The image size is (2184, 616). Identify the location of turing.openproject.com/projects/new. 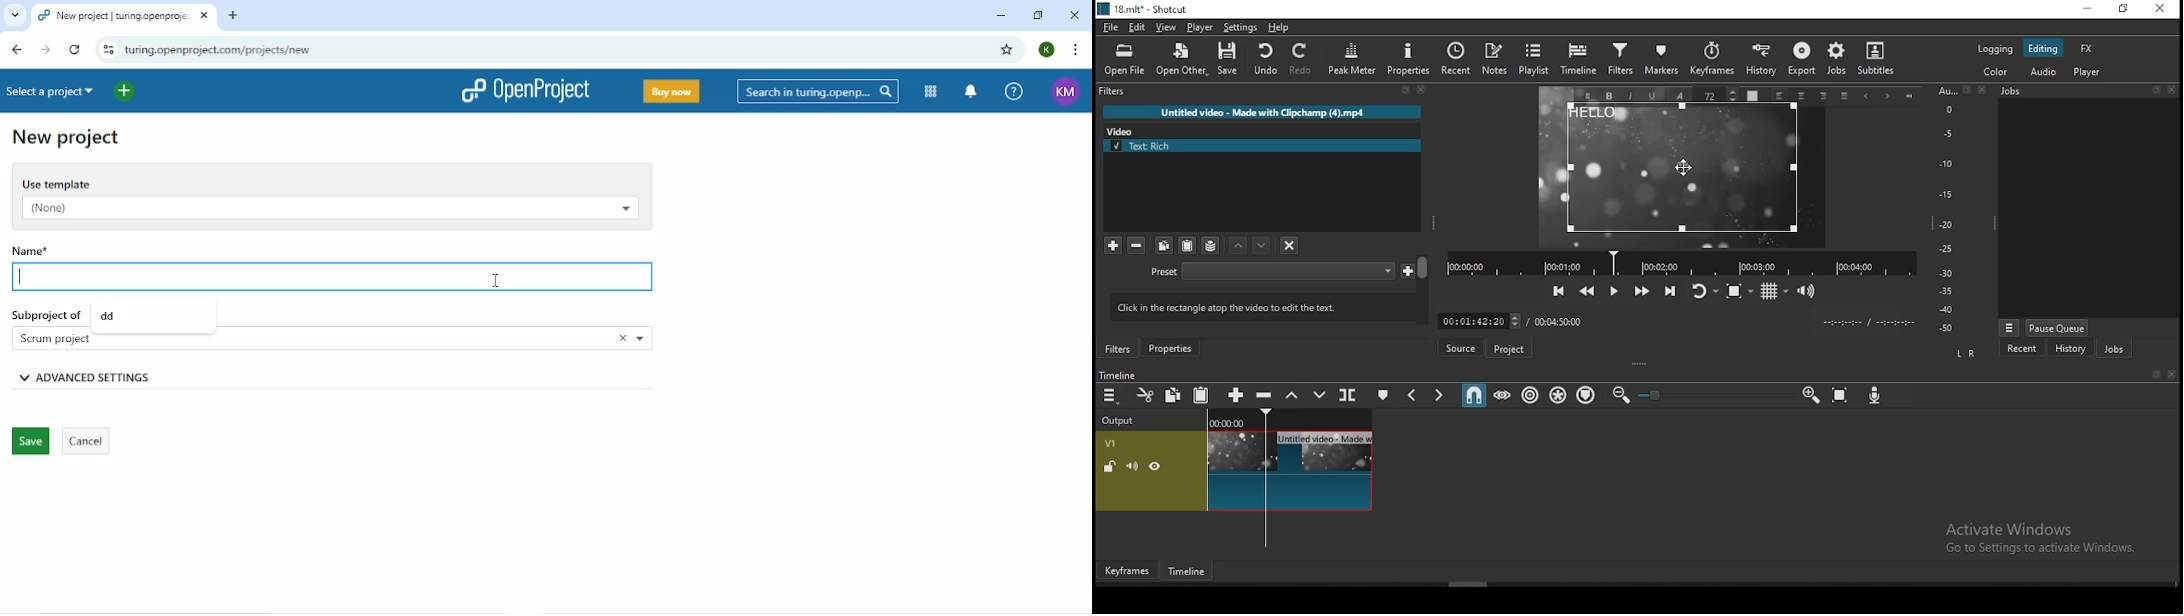
(248, 49).